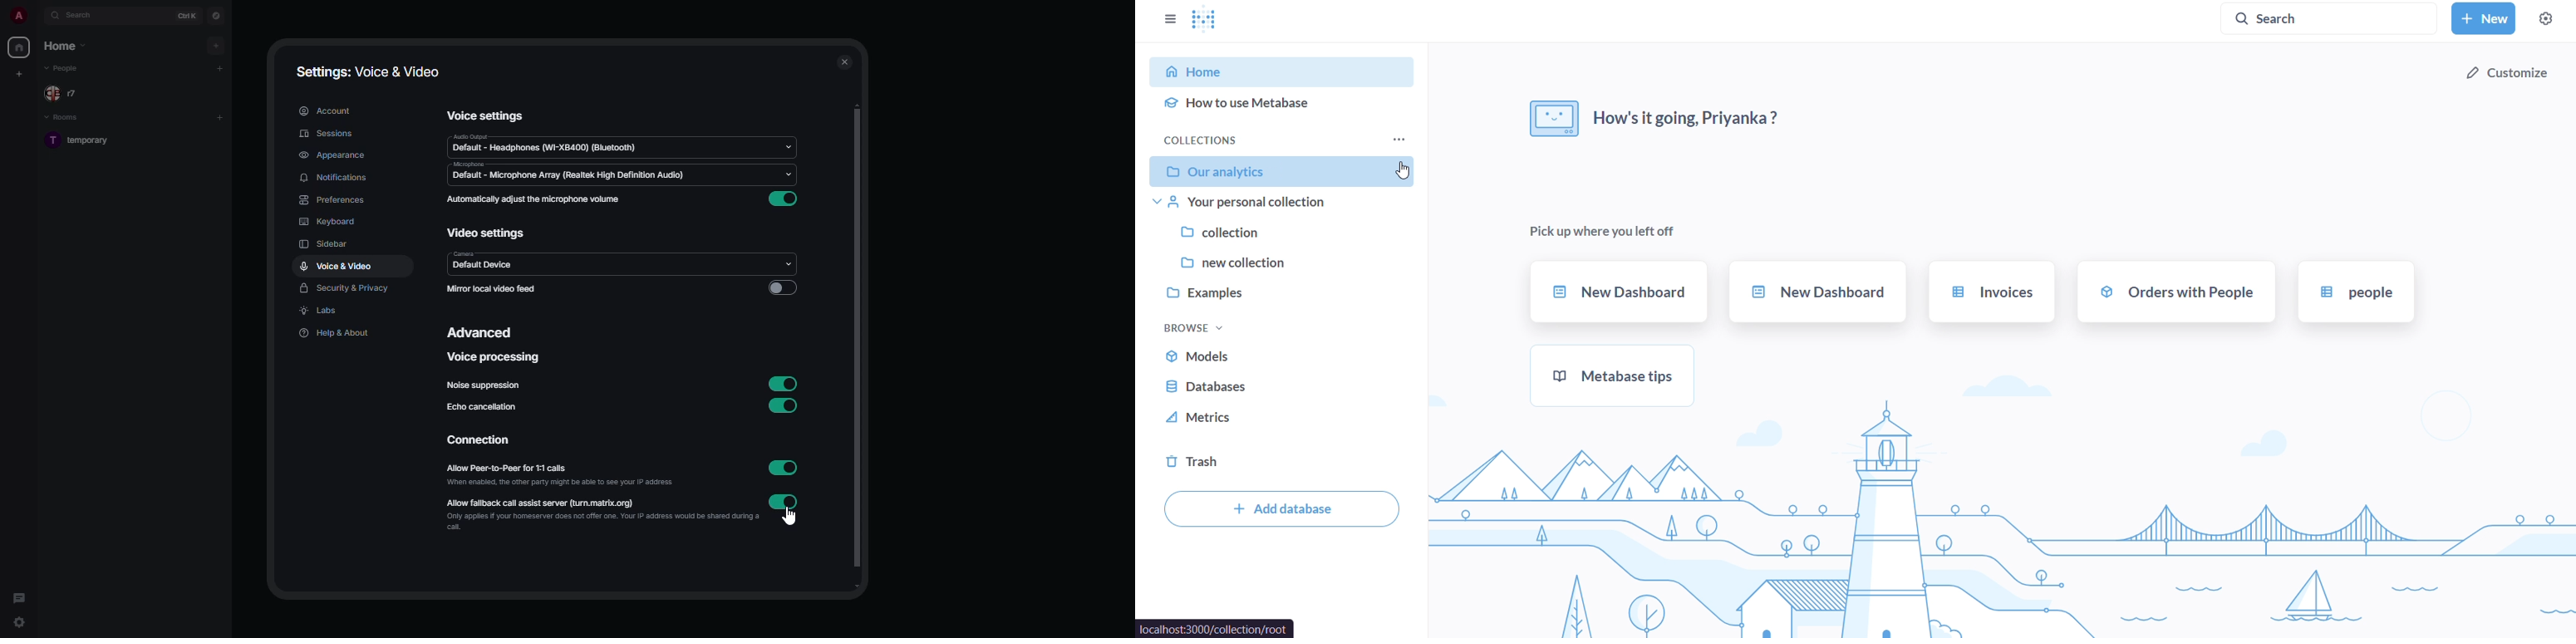 Image resolution: width=2576 pixels, height=644 pixels. What do you see at coordinates (560, 475) in the screenshot?
I see `allow peer-to-peer for 1:1 calls` at bounding box center [560, 475].